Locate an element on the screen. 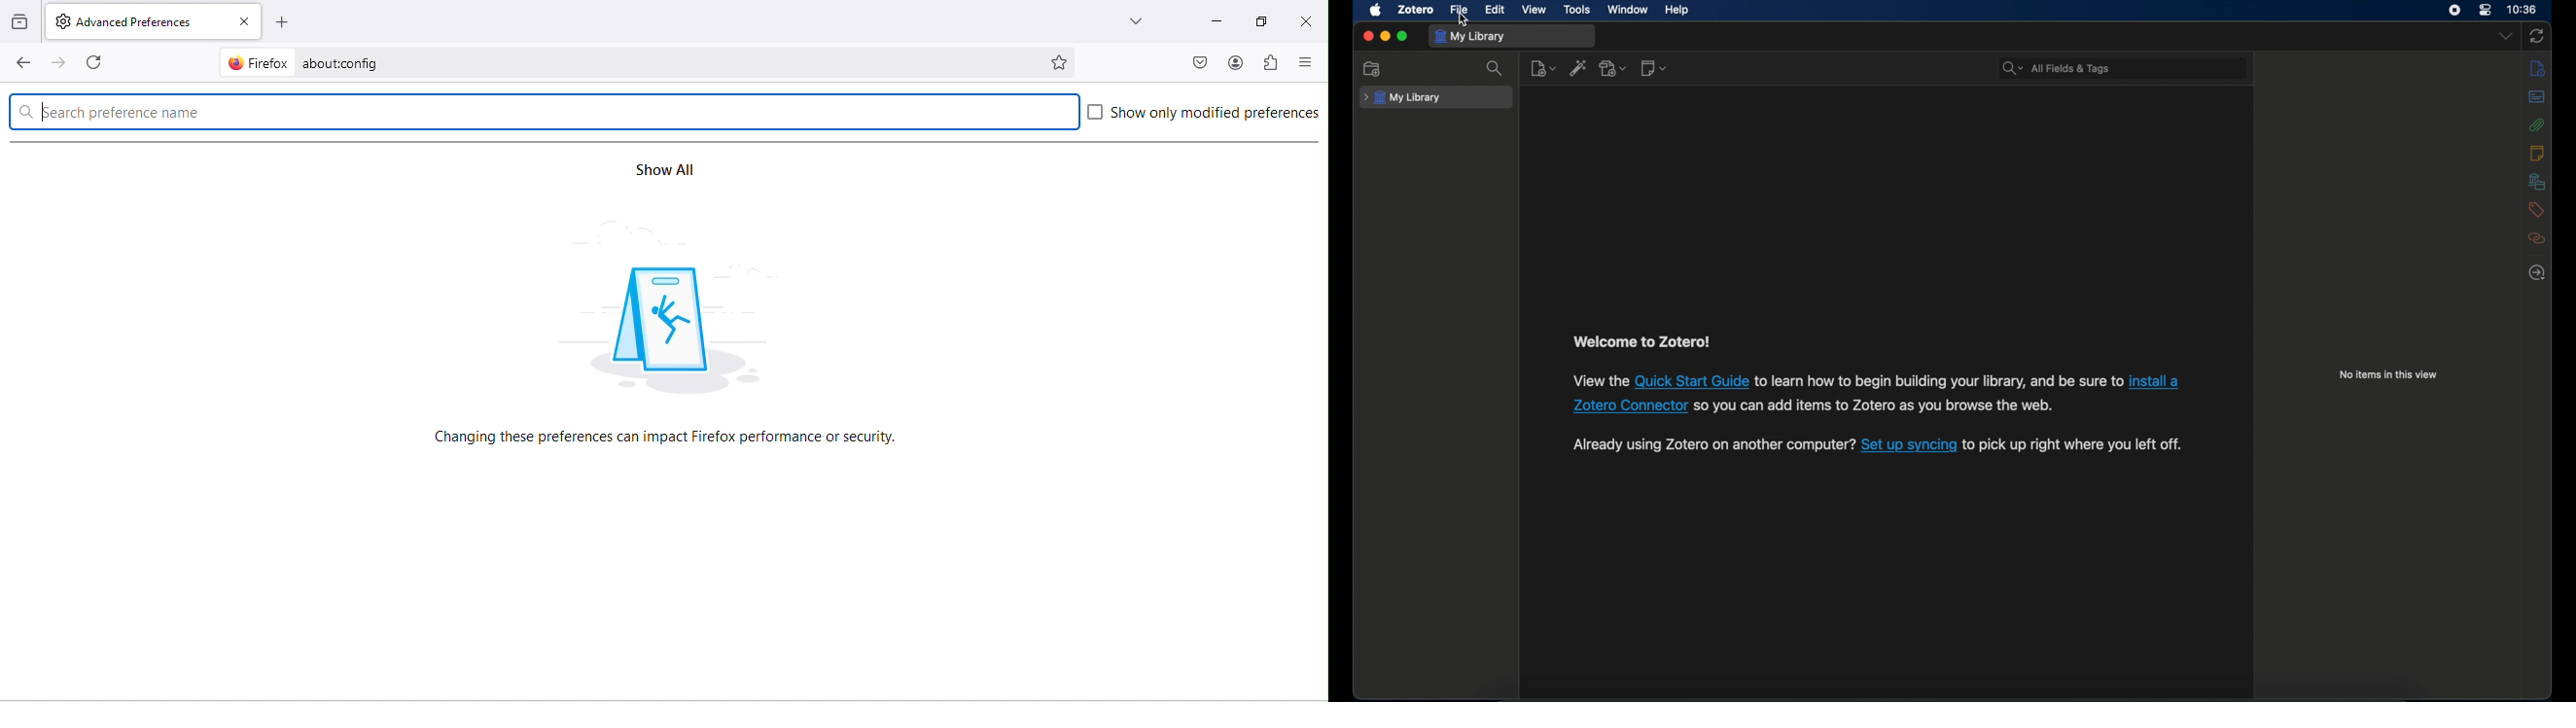  sync is located at coordinates (2538, 36).